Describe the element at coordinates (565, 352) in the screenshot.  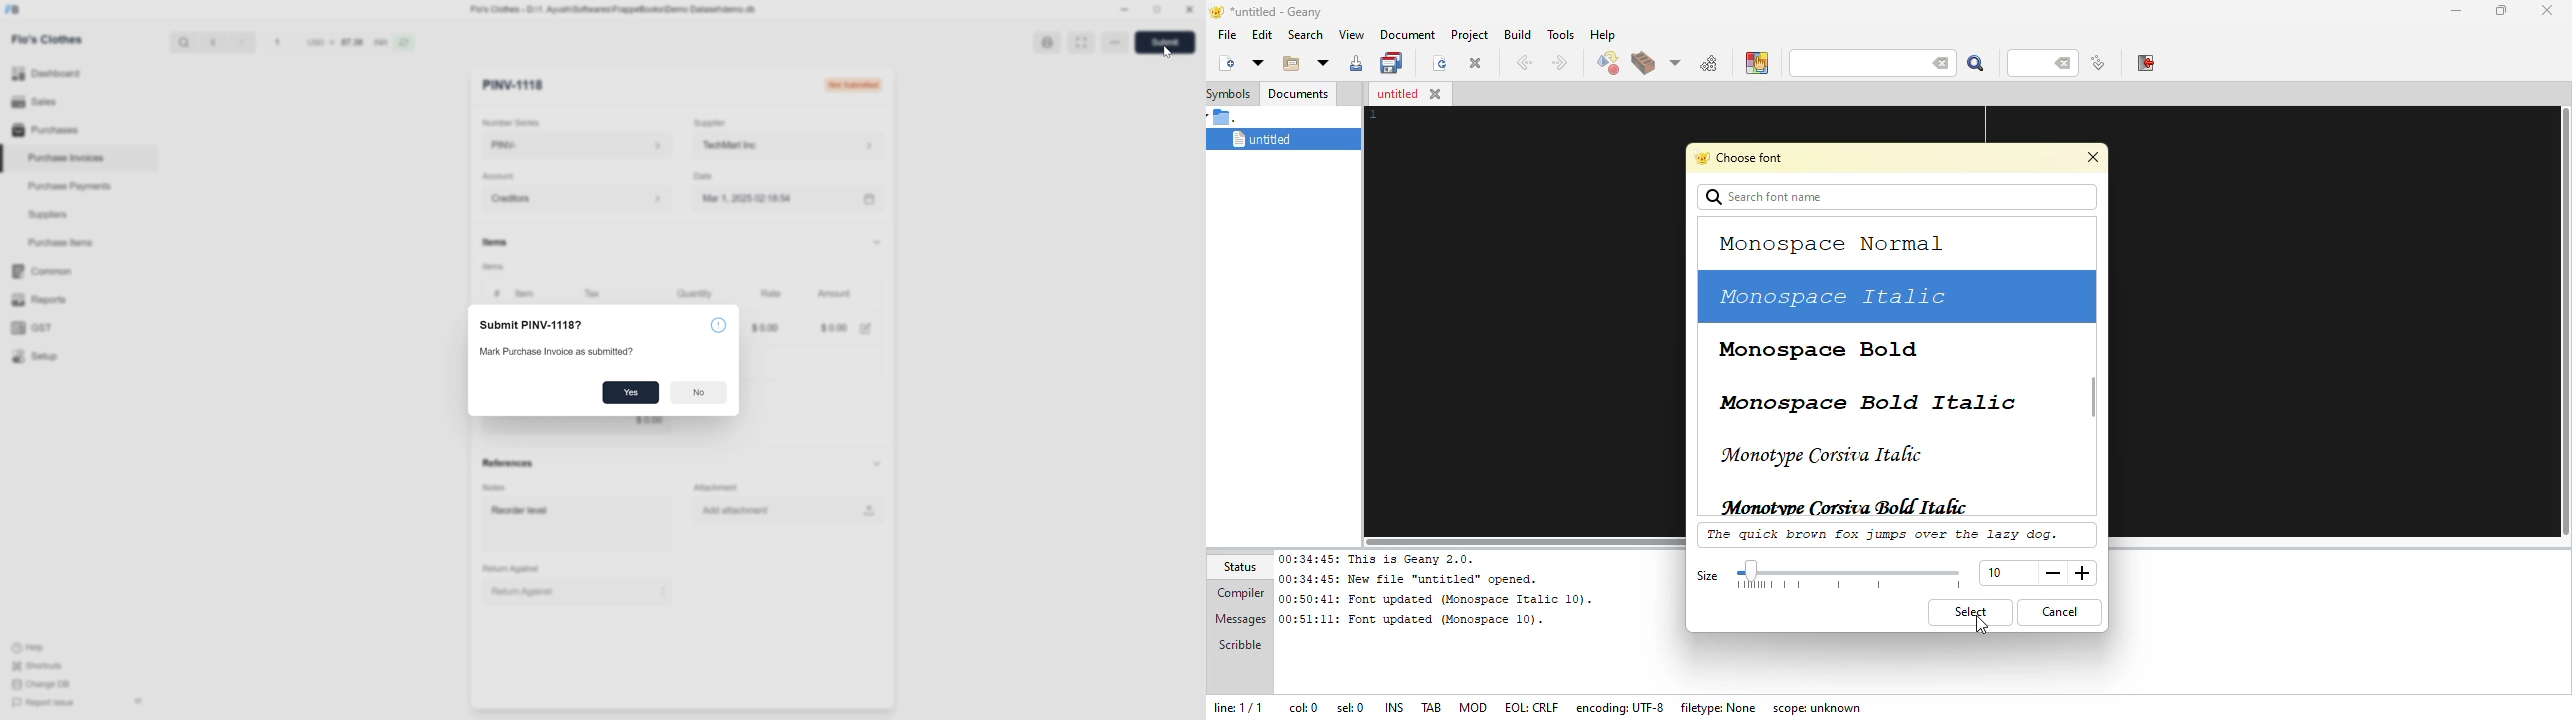
I see `Mark Purchase Invoice as submitted?` at that location.